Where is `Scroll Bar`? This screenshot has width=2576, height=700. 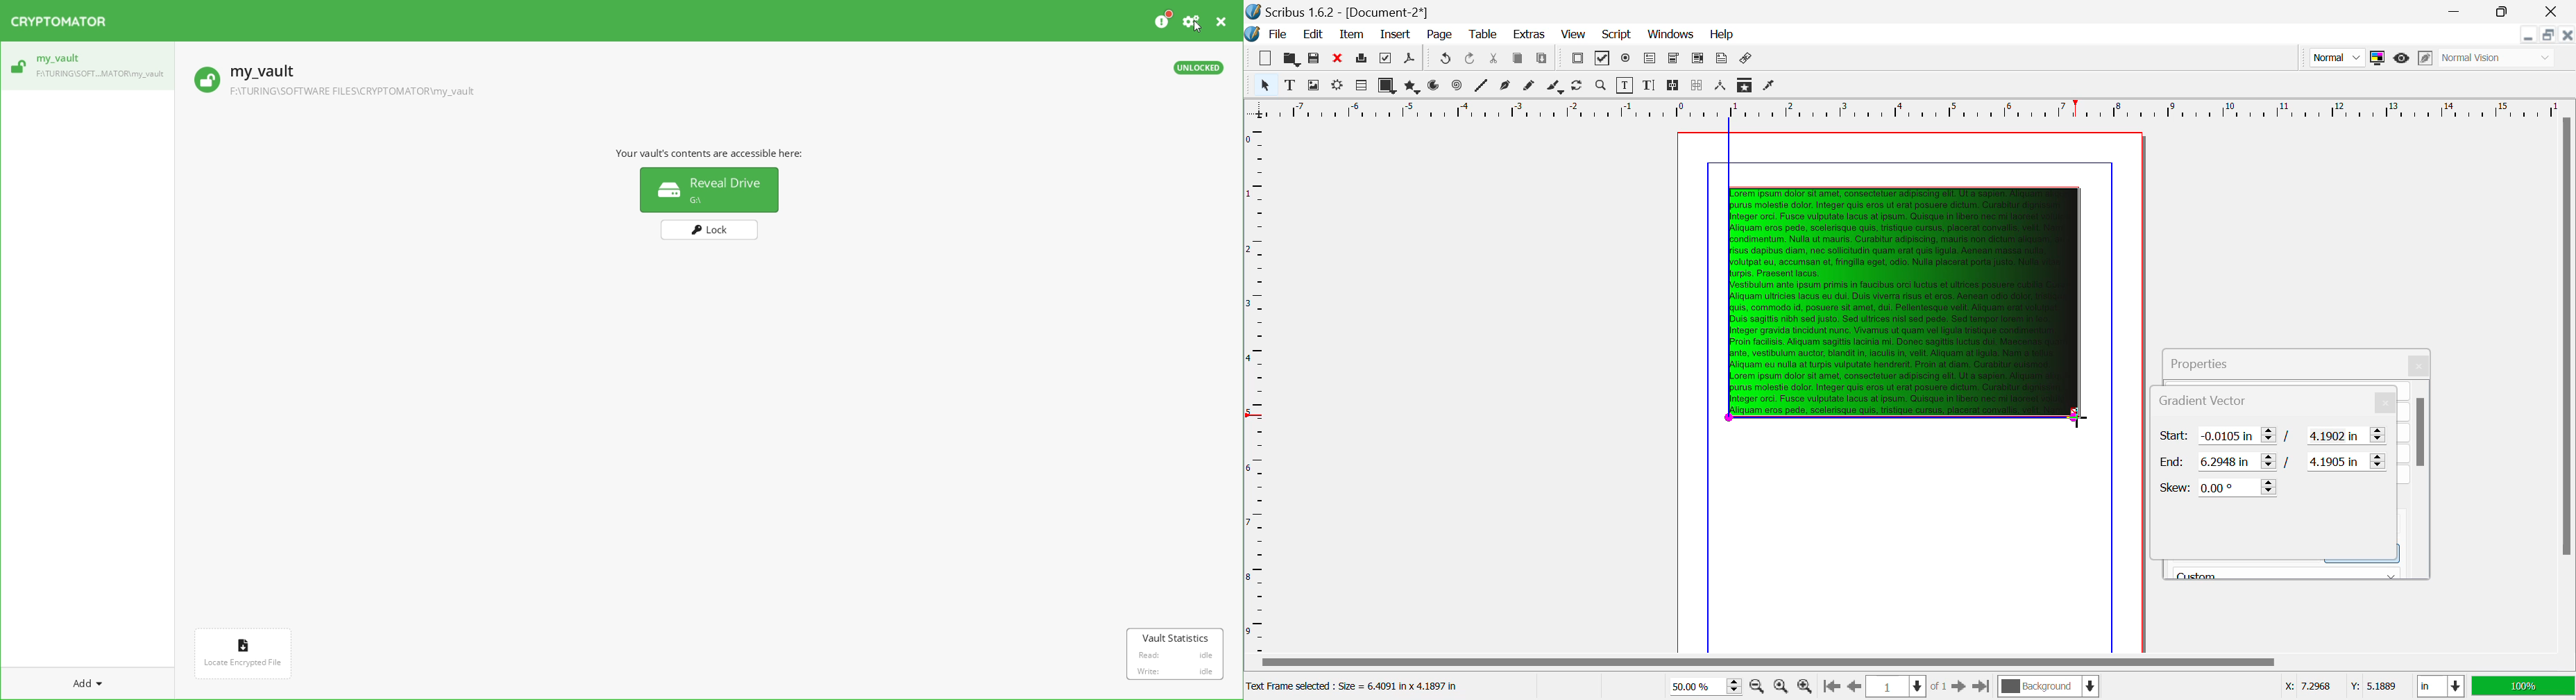
Scroll Bar is located at coordinates (1909, 663).